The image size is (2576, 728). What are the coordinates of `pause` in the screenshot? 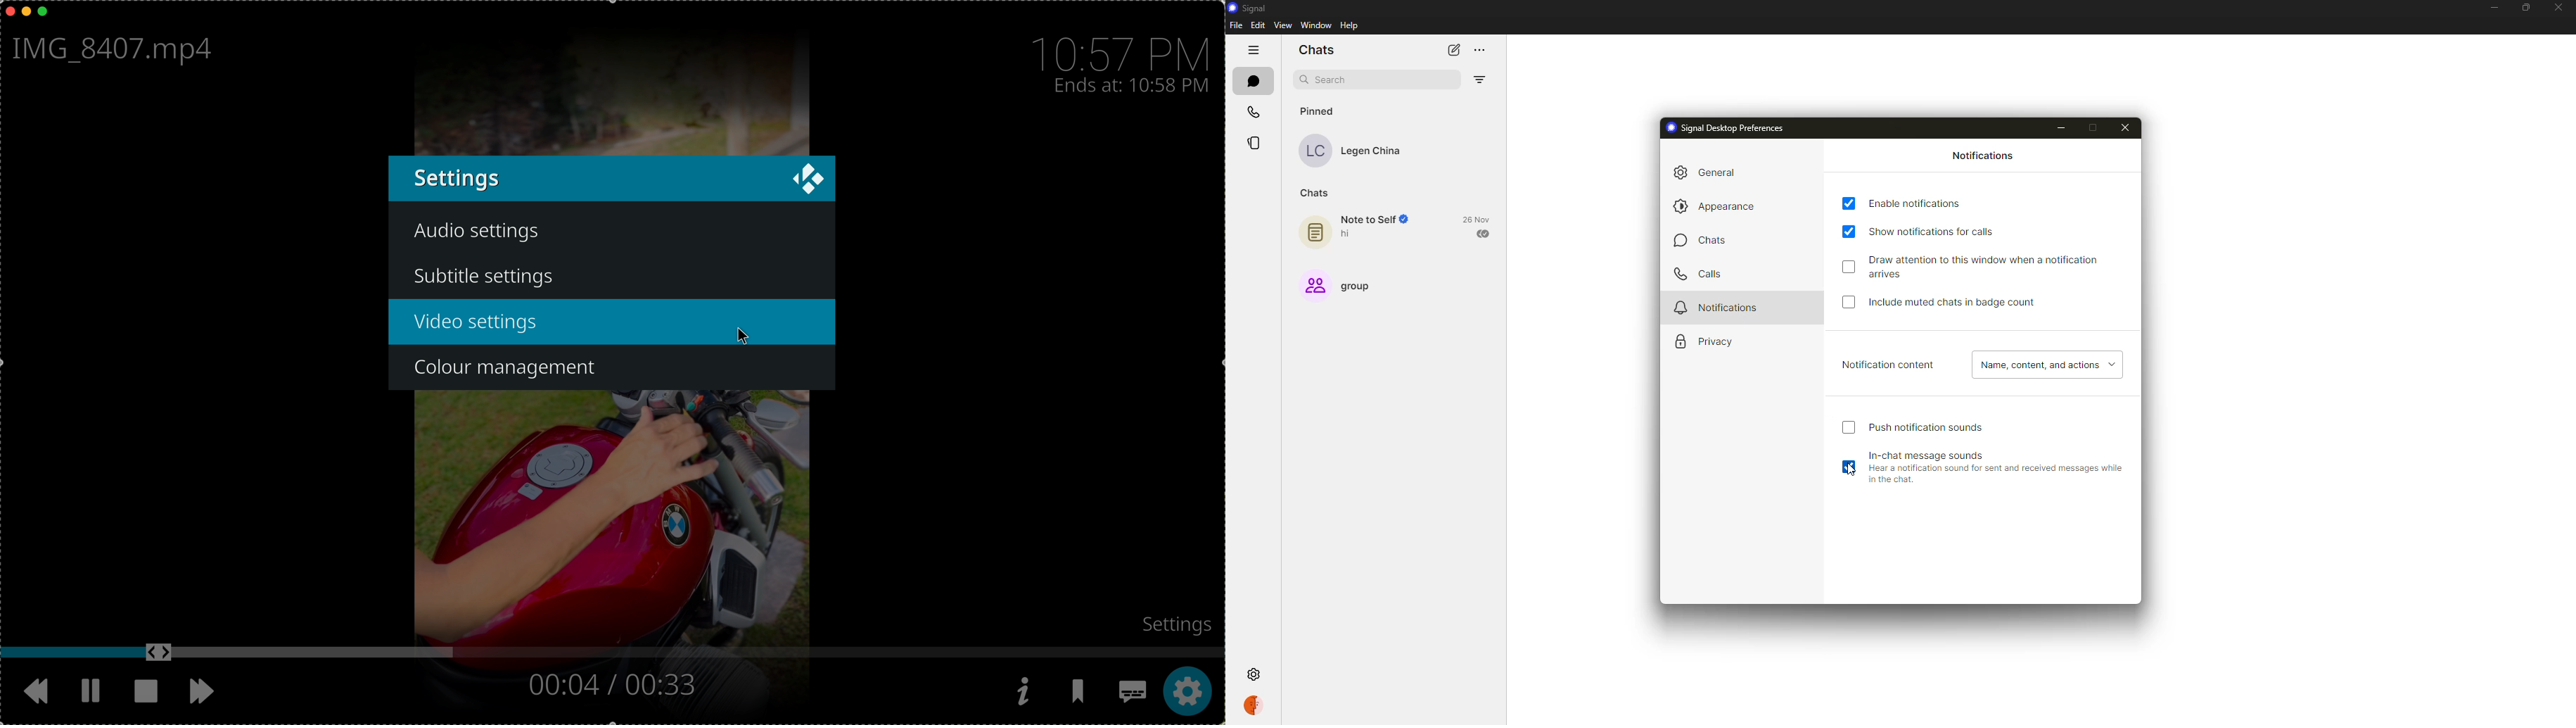 It's located at (92, 691).